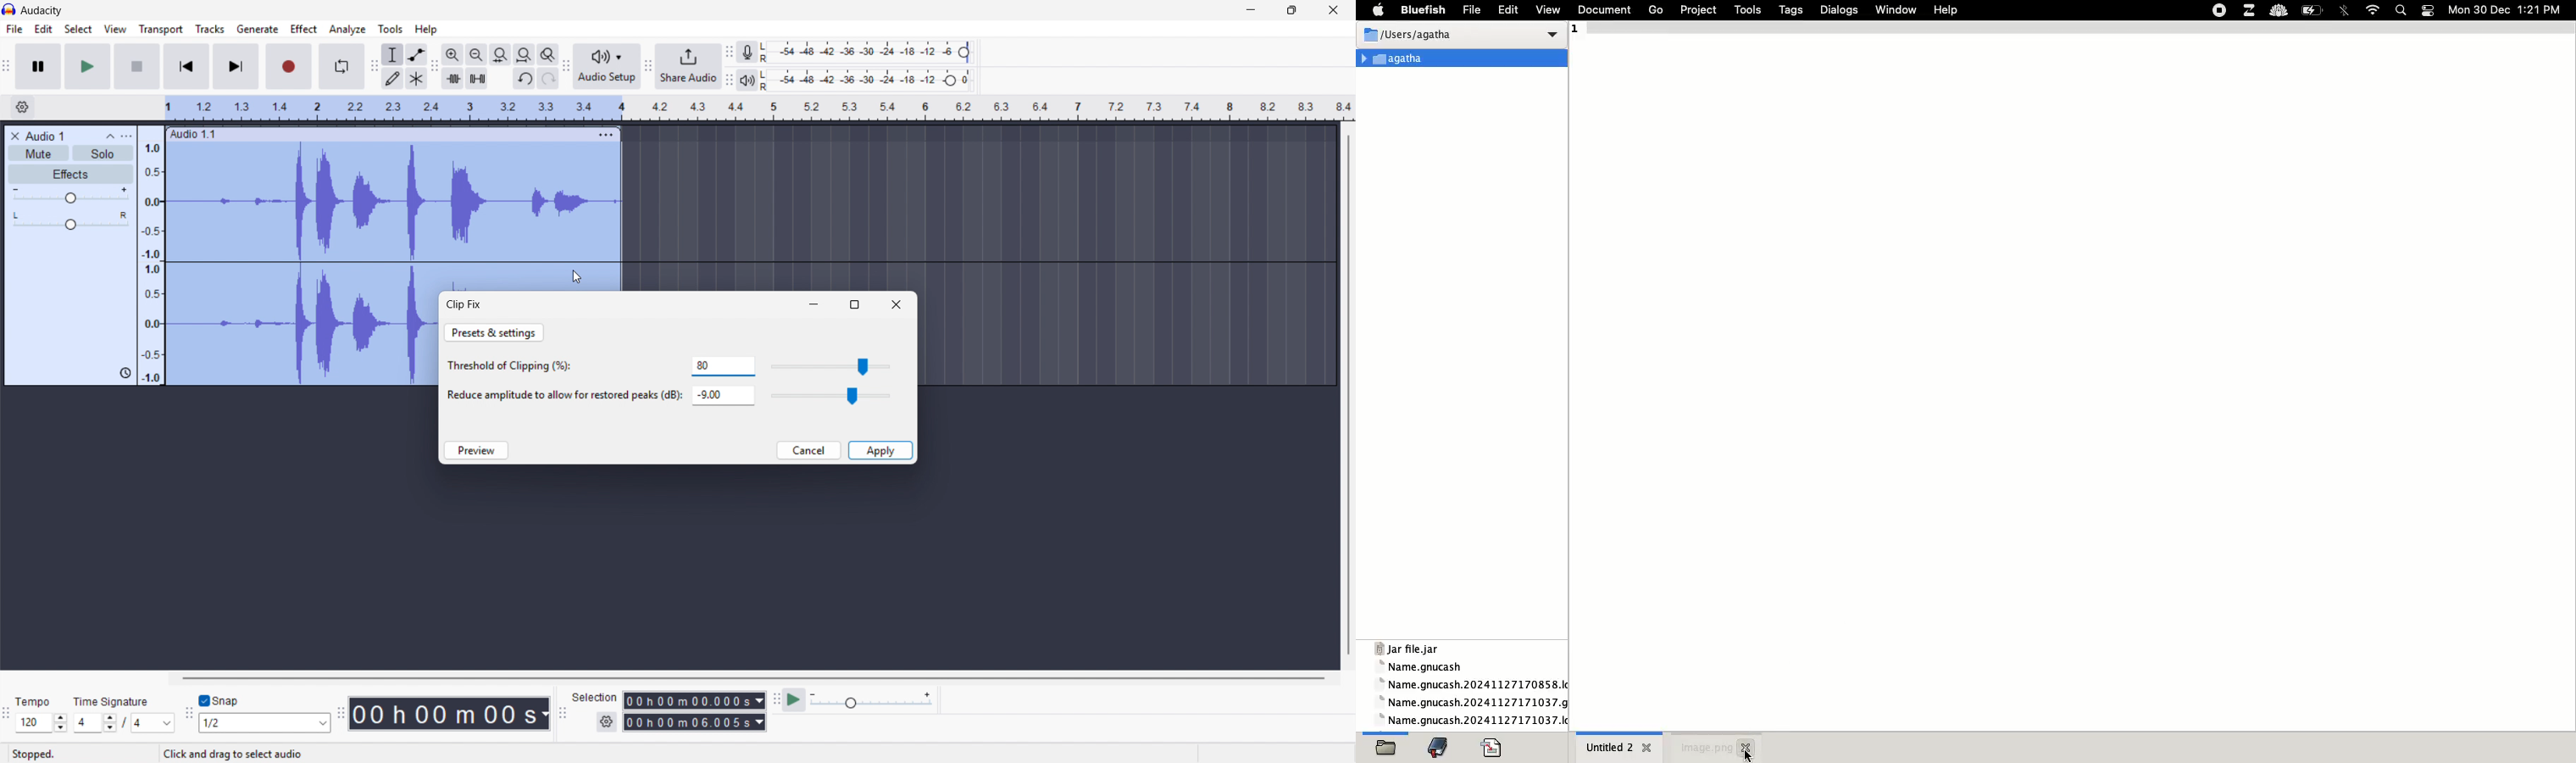 This screenshot has width=2576, height=784. Describe the element at coordinates (374, 66) in the screenshot. I see `Tools toolbar` at that location.